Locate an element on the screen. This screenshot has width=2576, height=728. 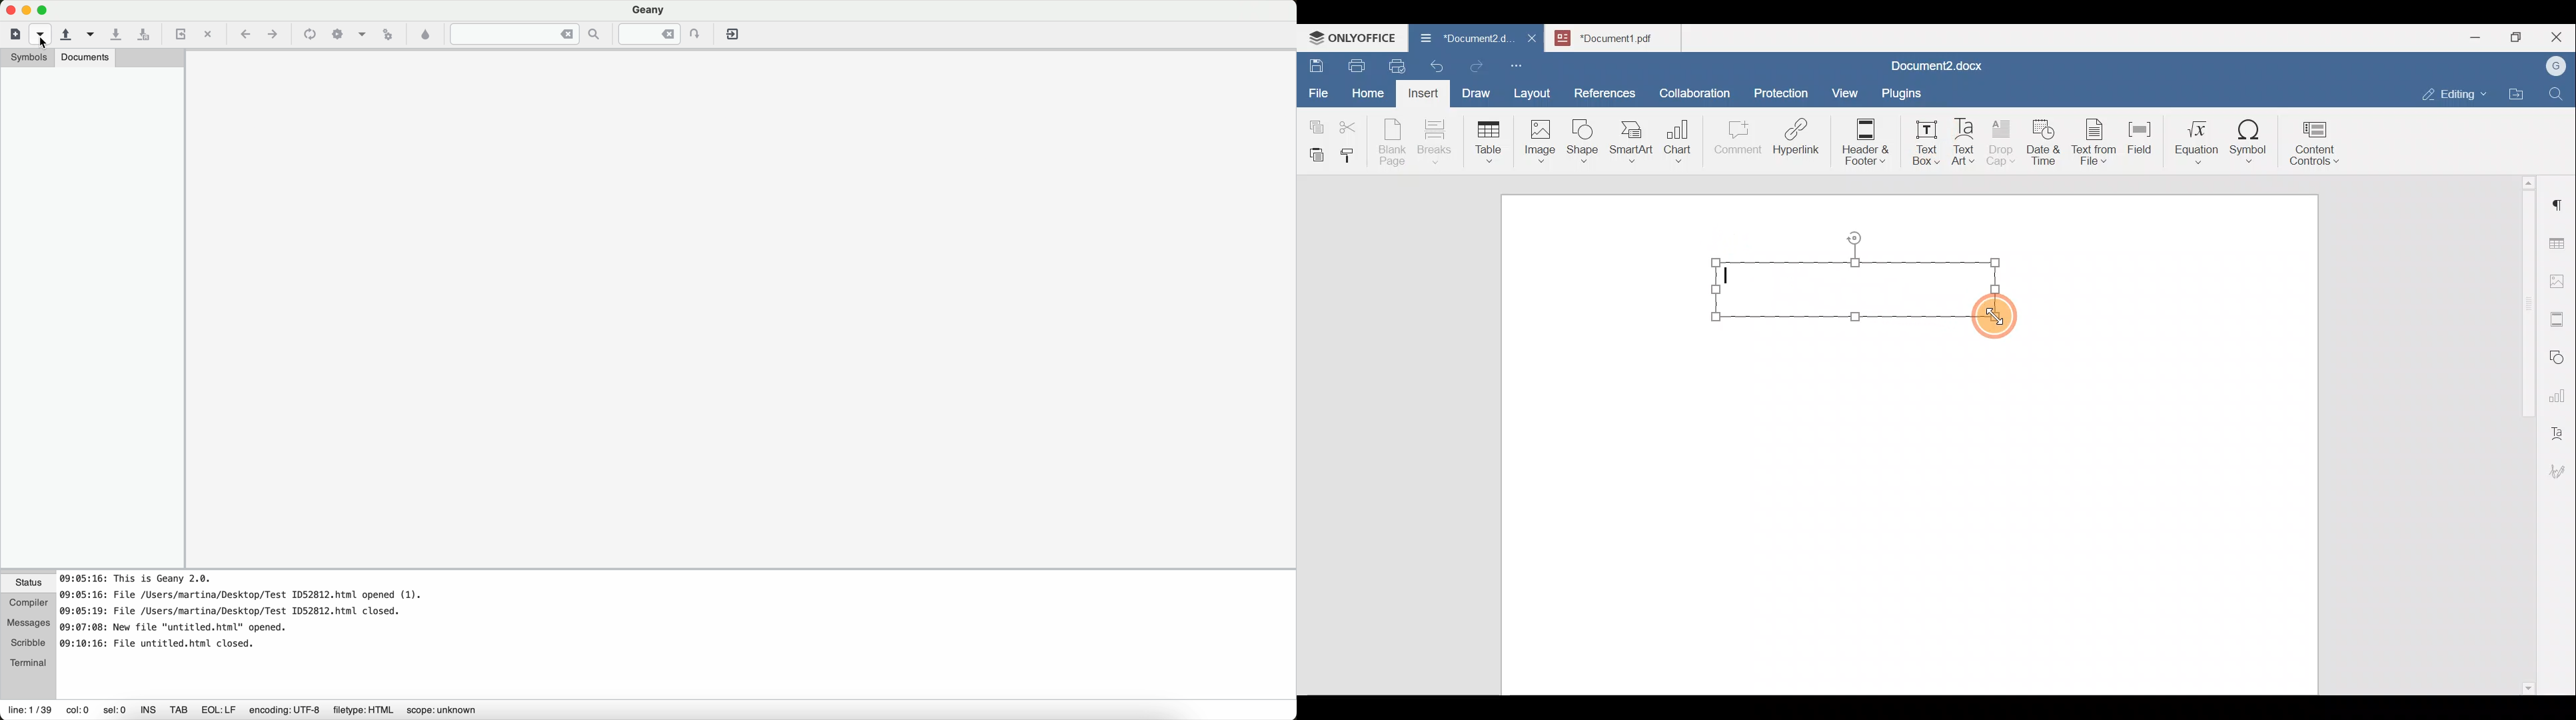
Shape is located at coordinates (1584, 135).